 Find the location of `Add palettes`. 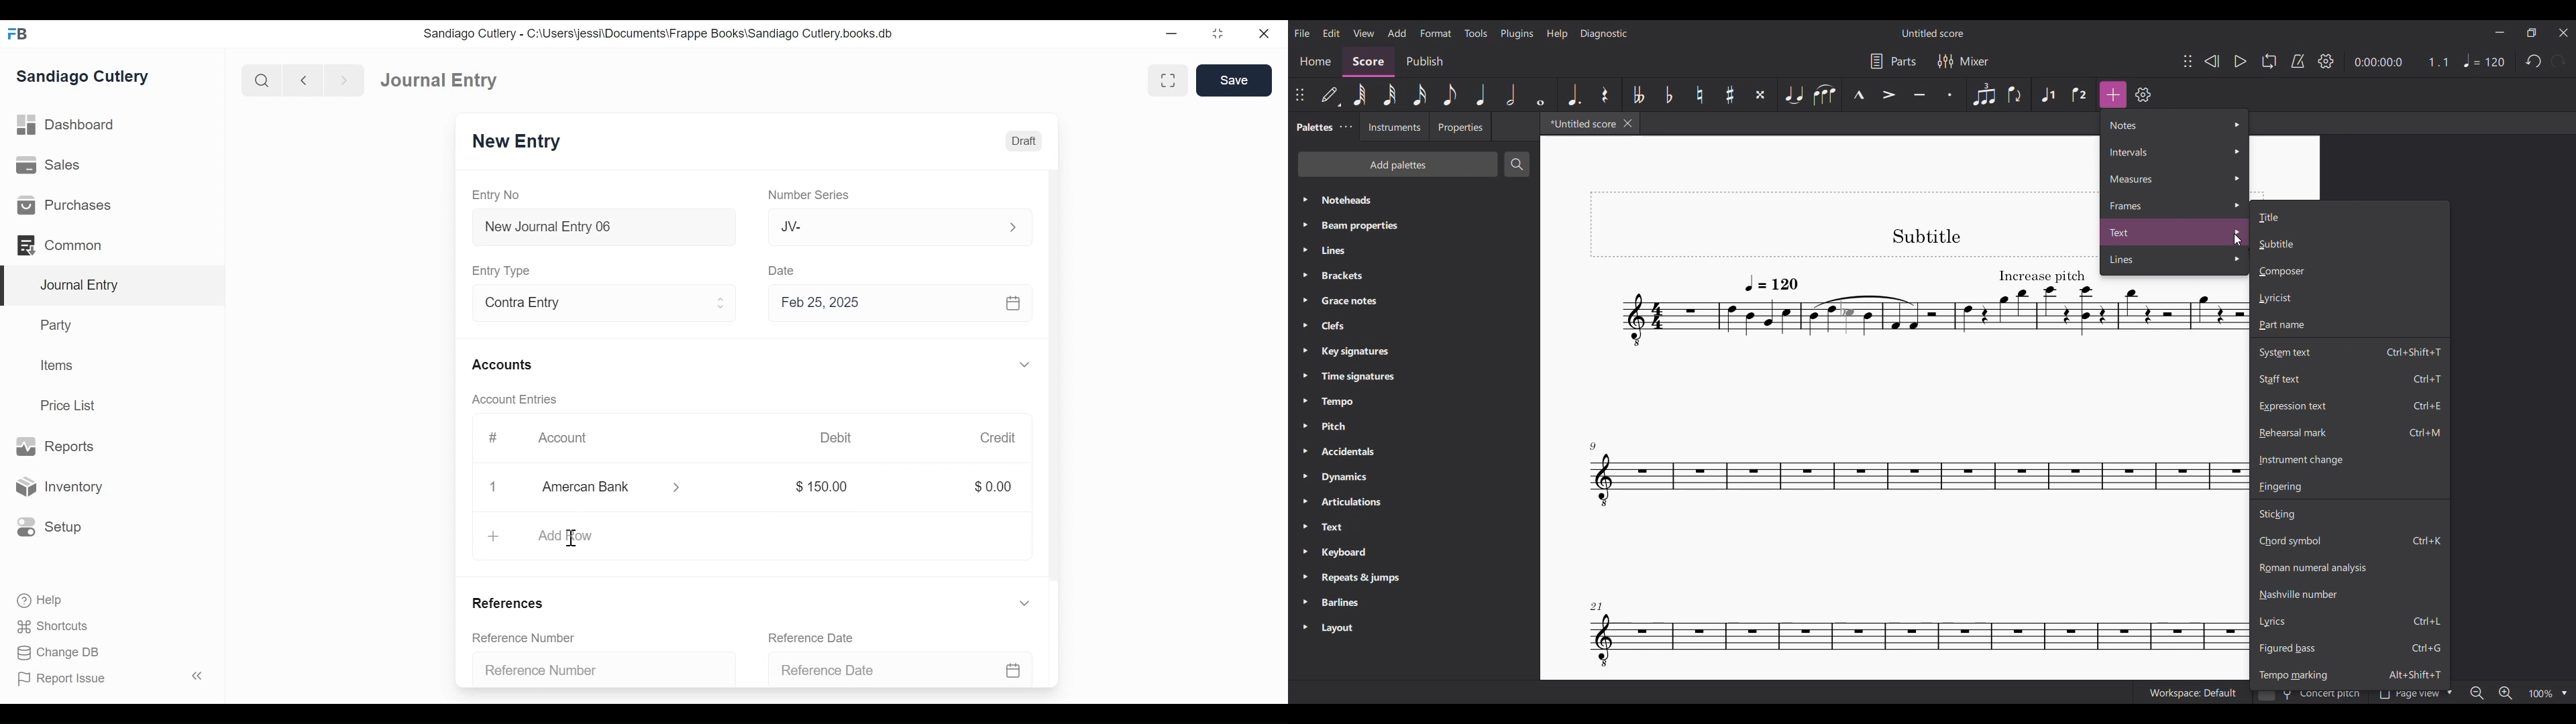

Add palettes is located at coordinates (1399, 164).